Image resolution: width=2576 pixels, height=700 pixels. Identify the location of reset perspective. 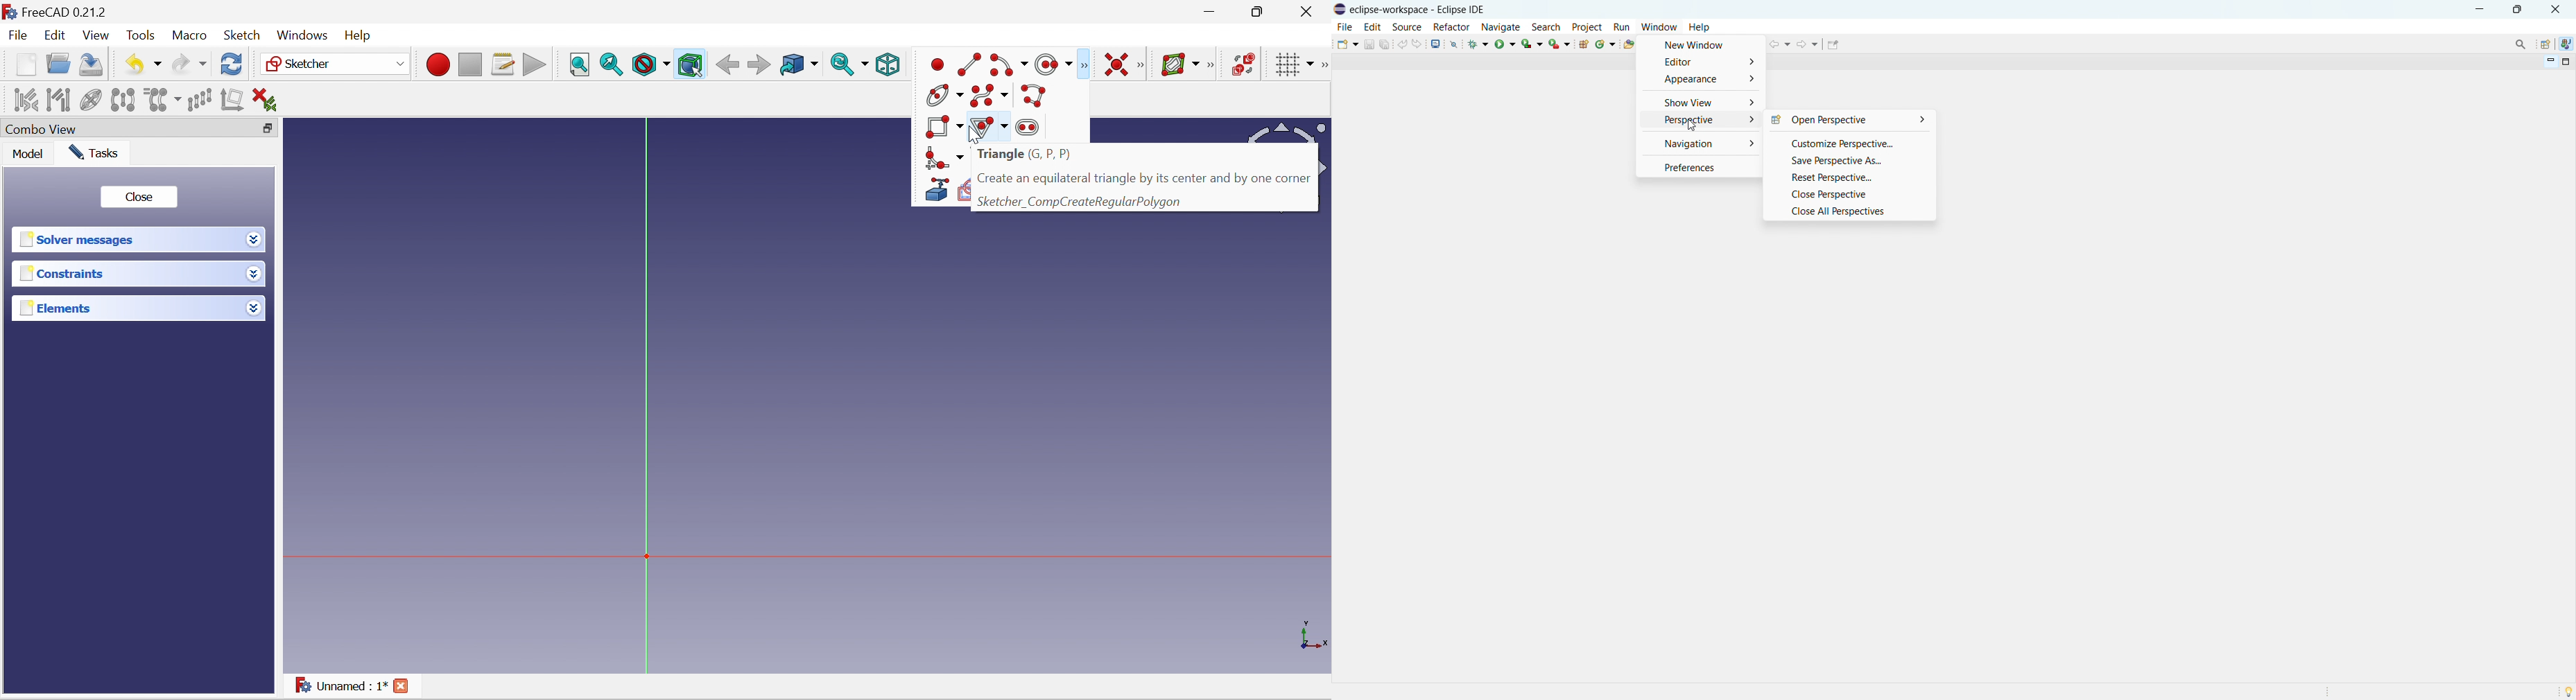
(1849, 177).